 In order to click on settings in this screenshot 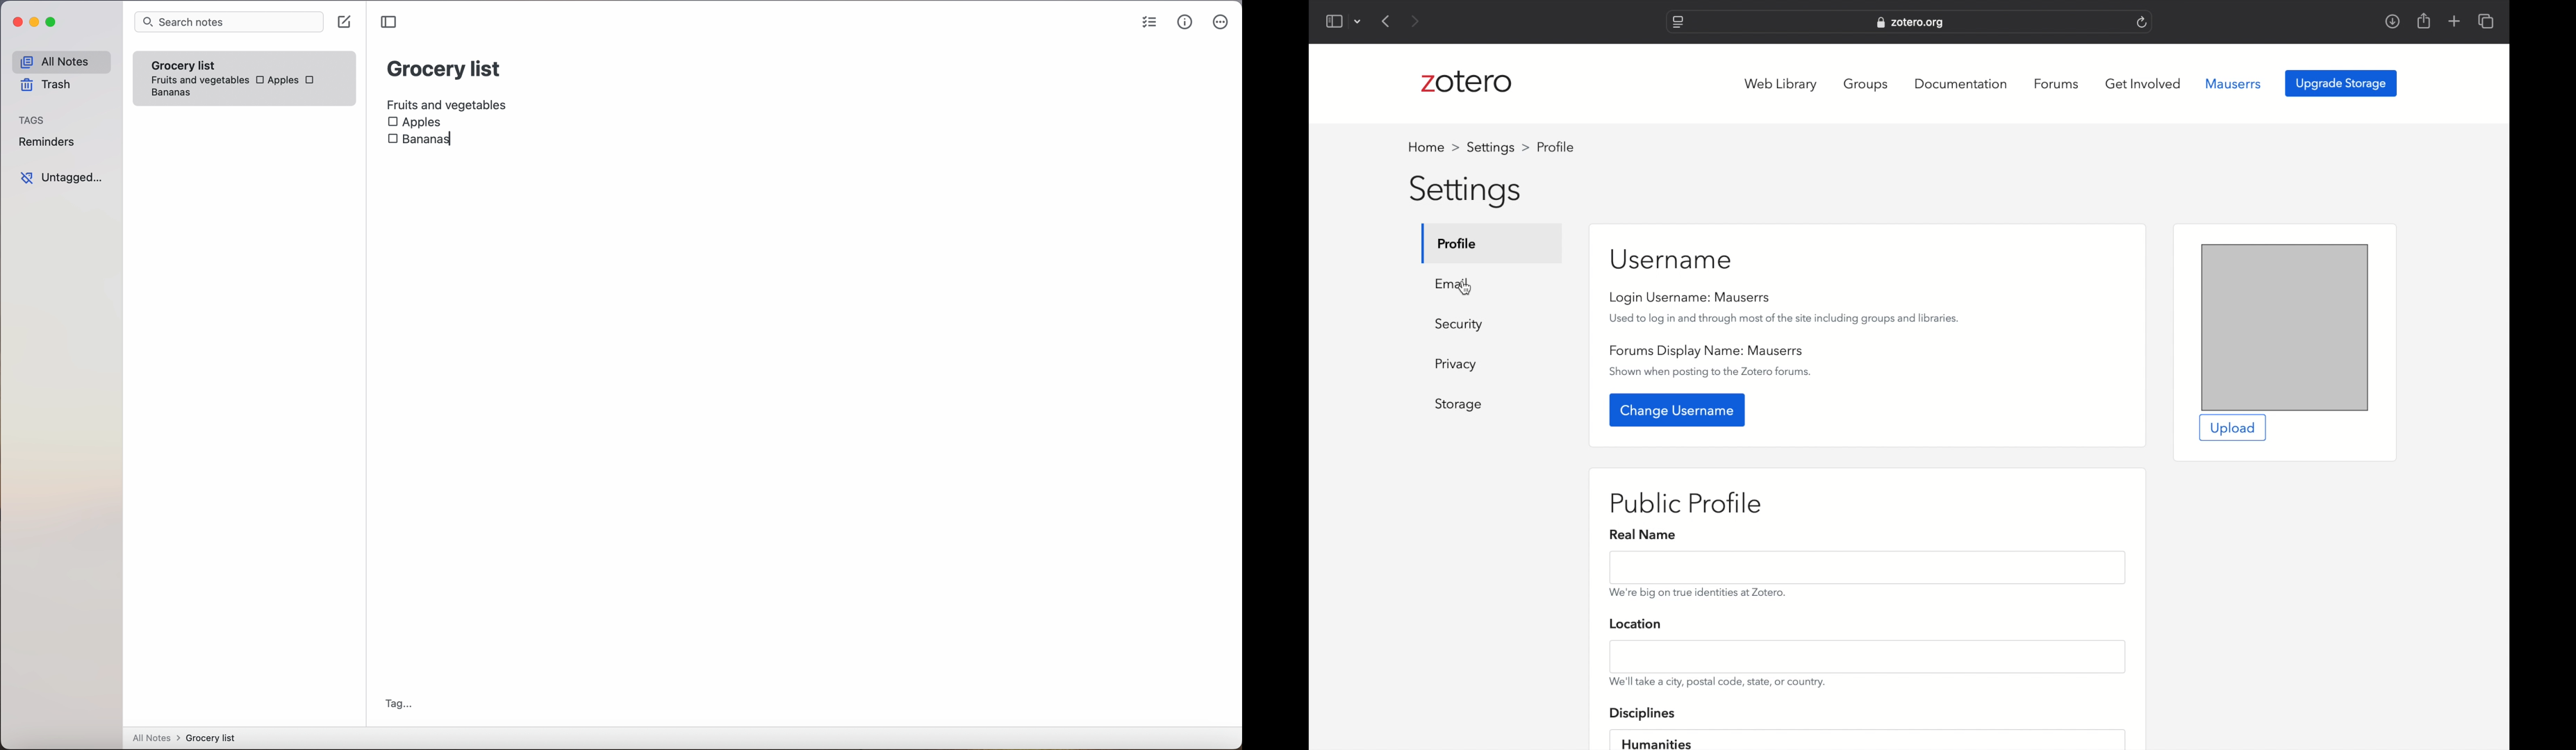, I will do `click(1467, 192)`.